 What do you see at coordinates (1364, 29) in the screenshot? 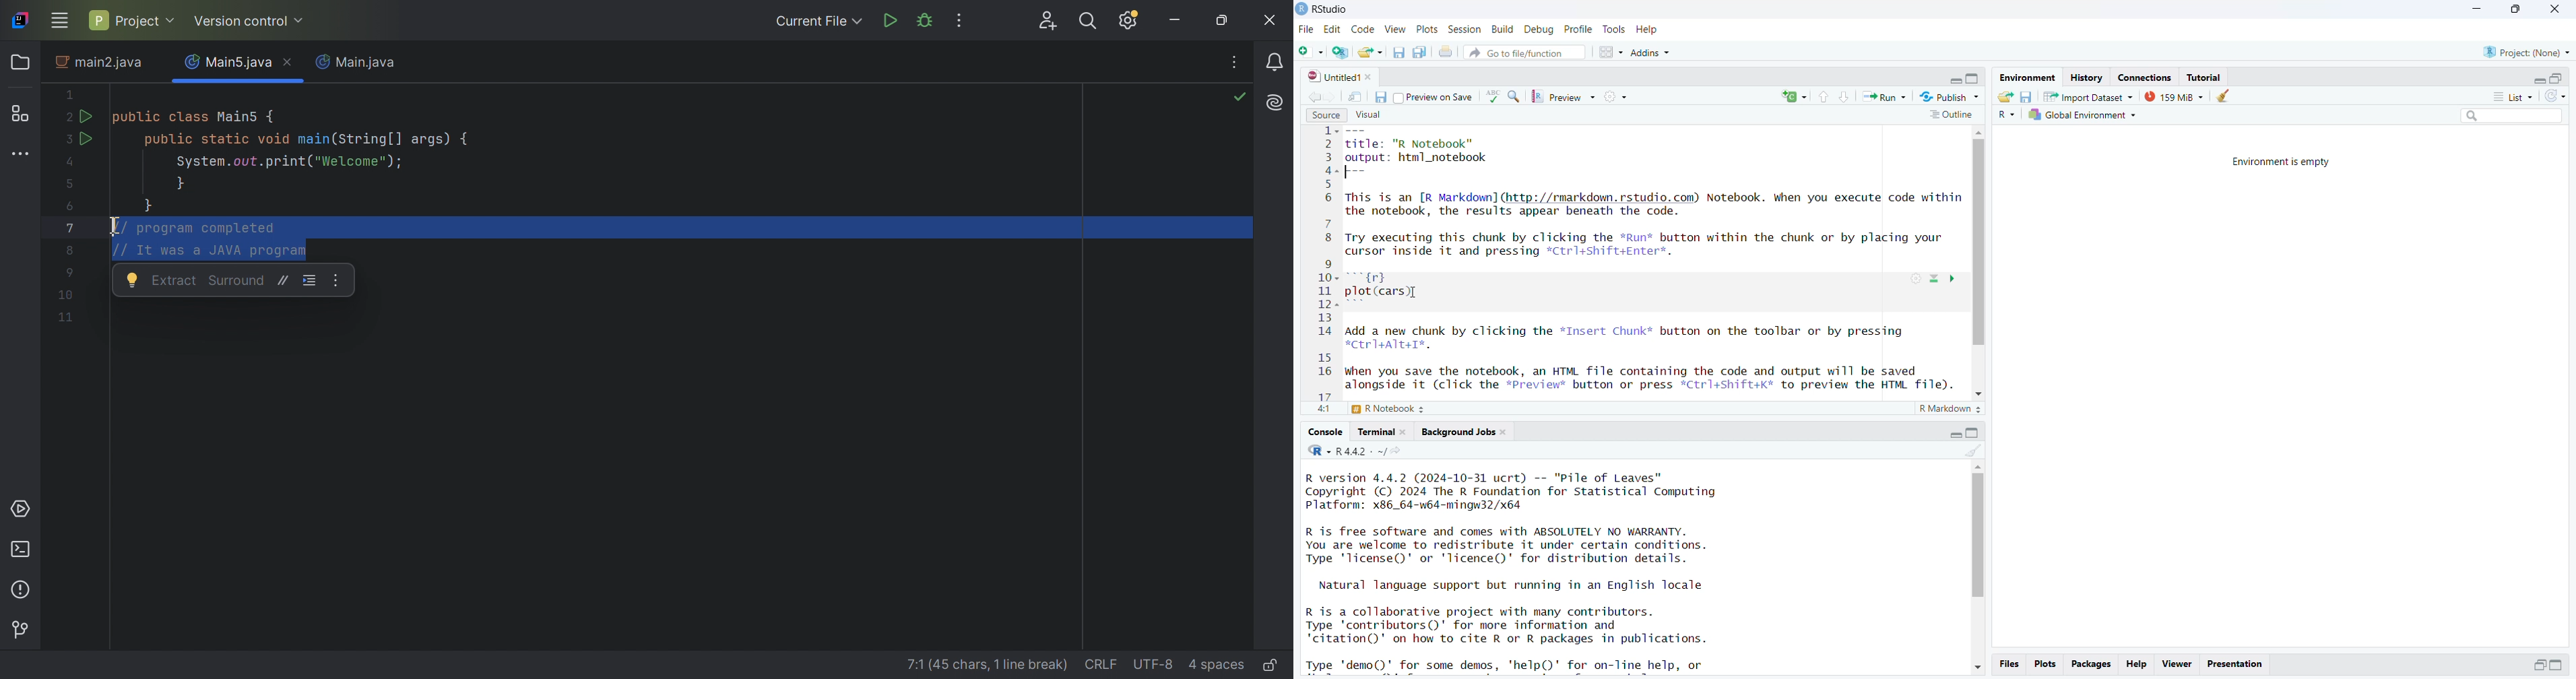
I see `code` at bounding box center [1364, 29].